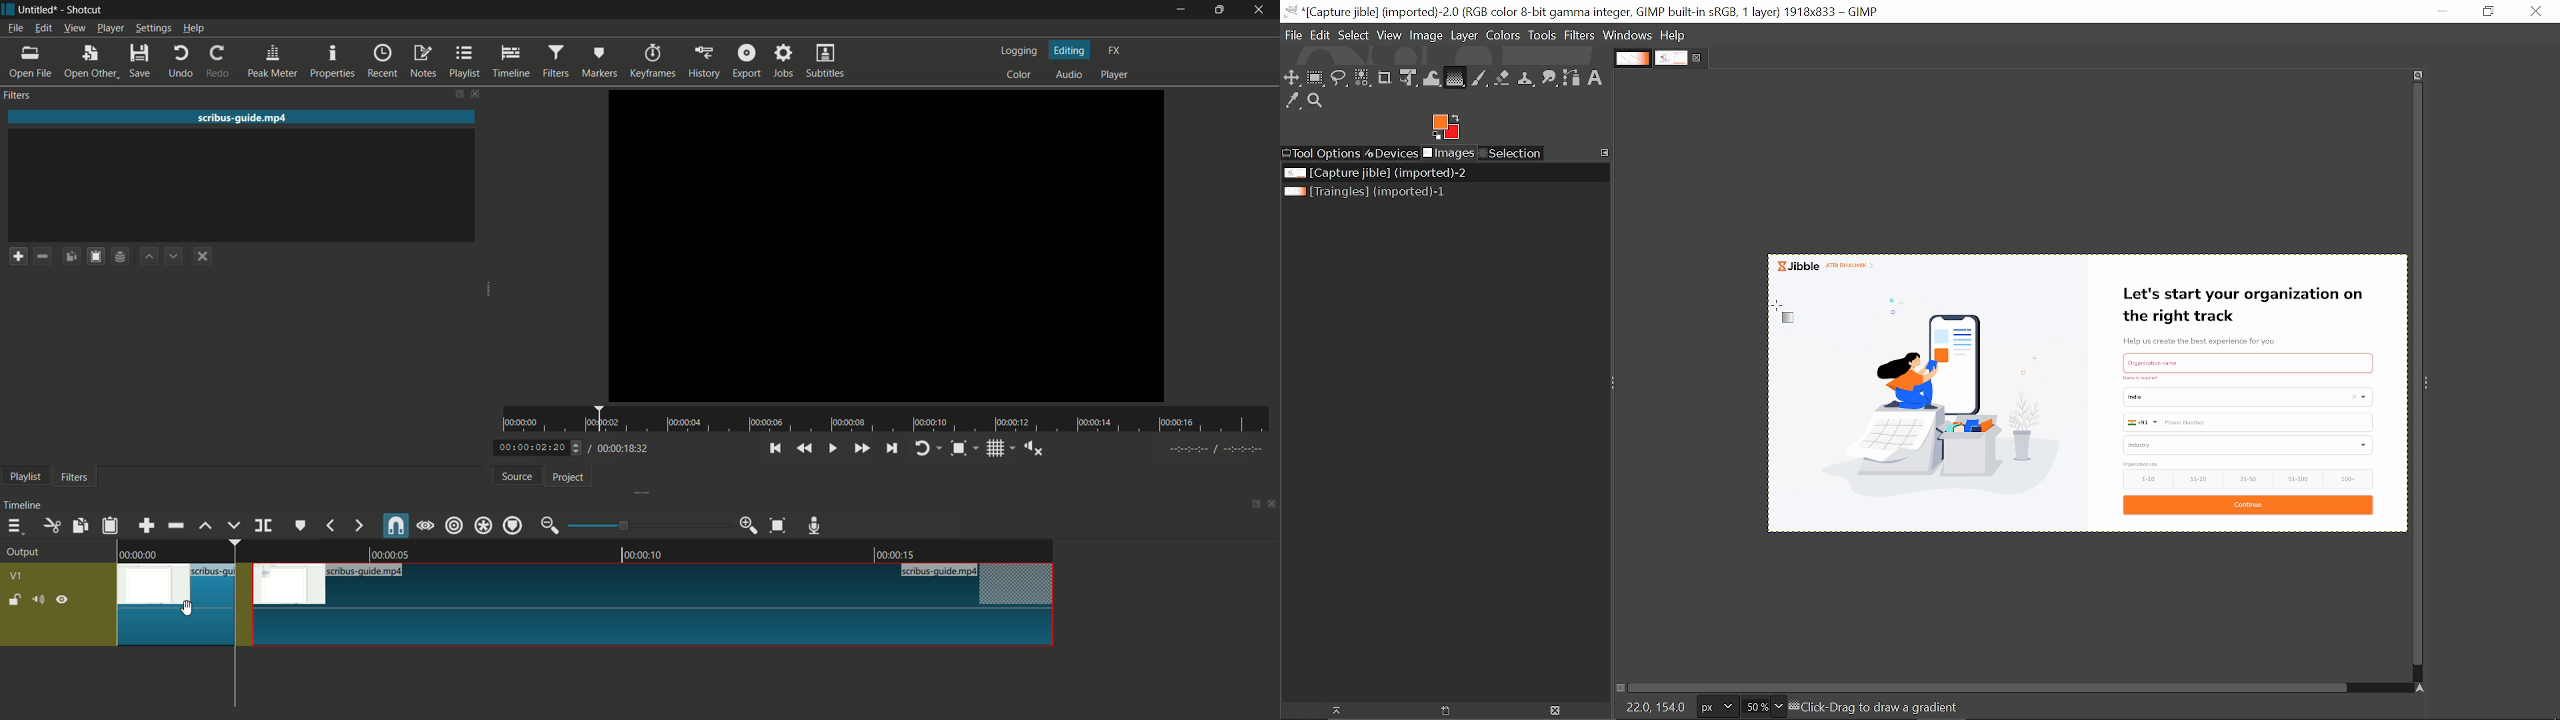 This screenshot has width=2576, height=728. I want to click on ripple all tracks, so click(483, 525).